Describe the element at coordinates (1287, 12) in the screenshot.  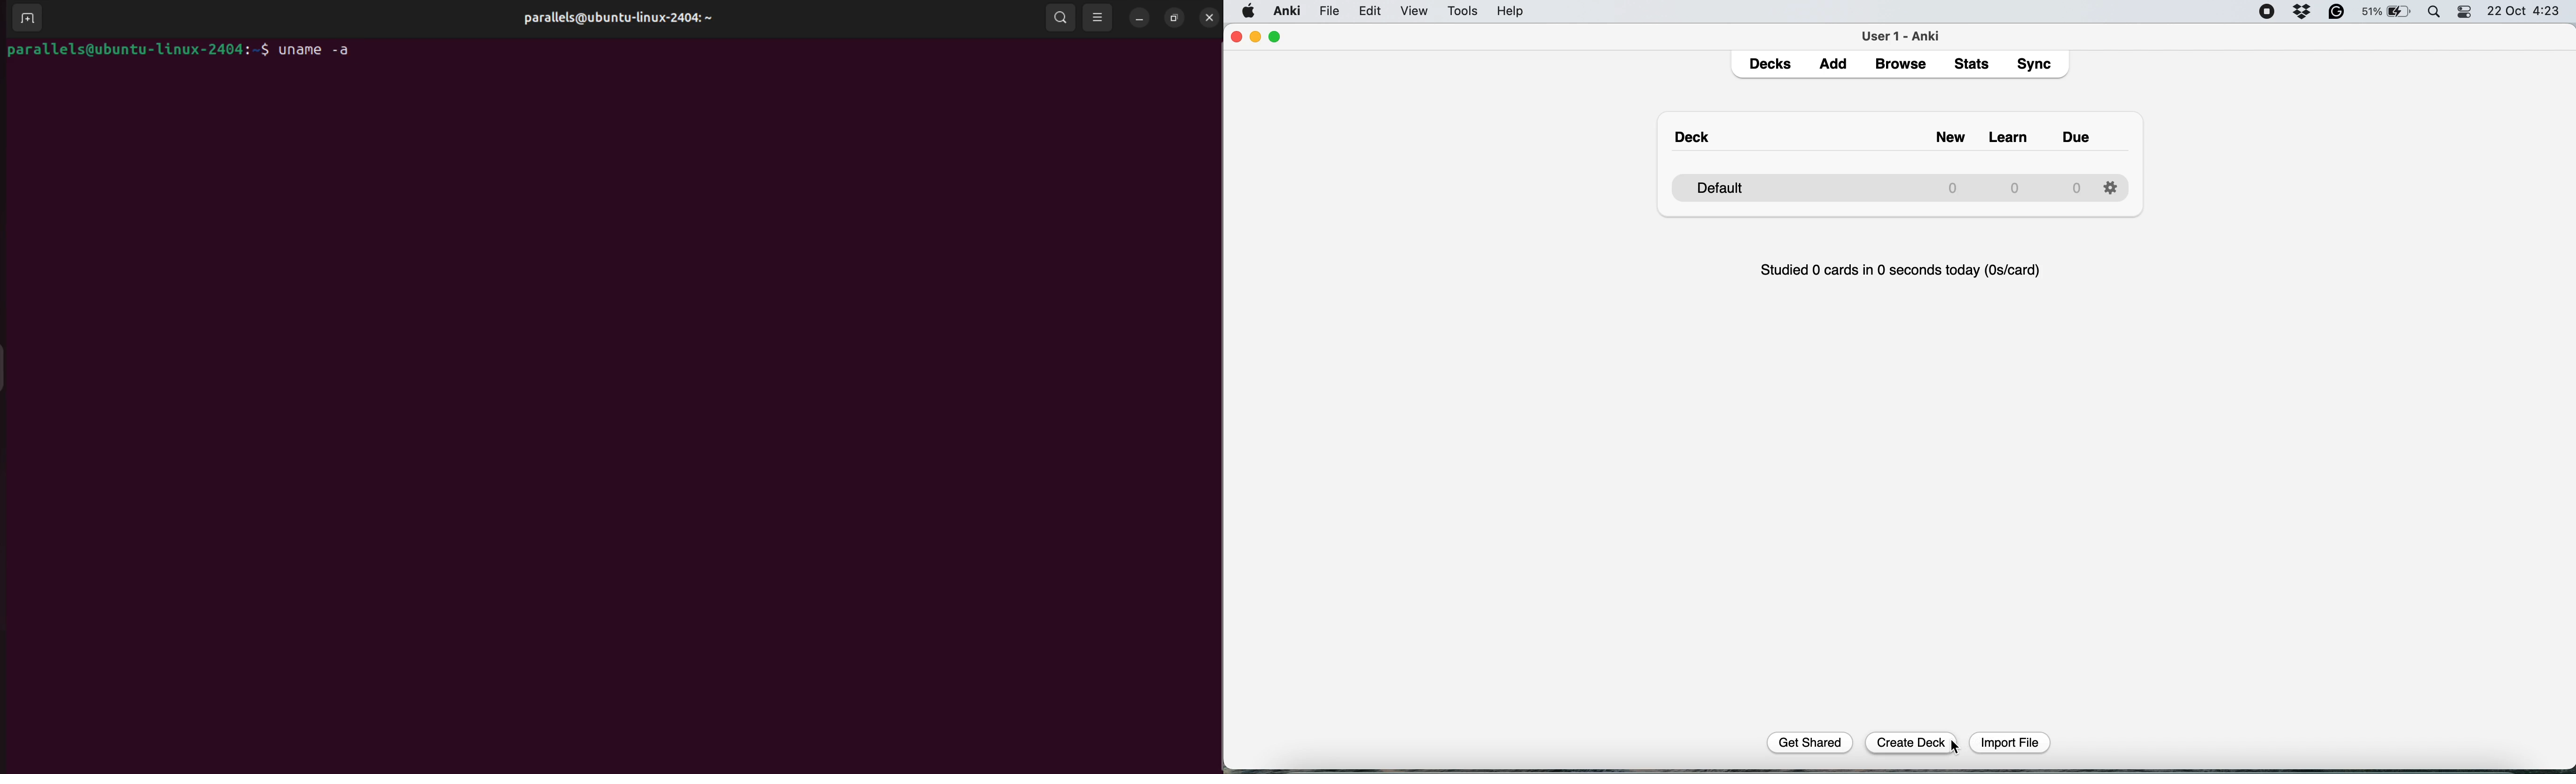
I see `anki` at that location.